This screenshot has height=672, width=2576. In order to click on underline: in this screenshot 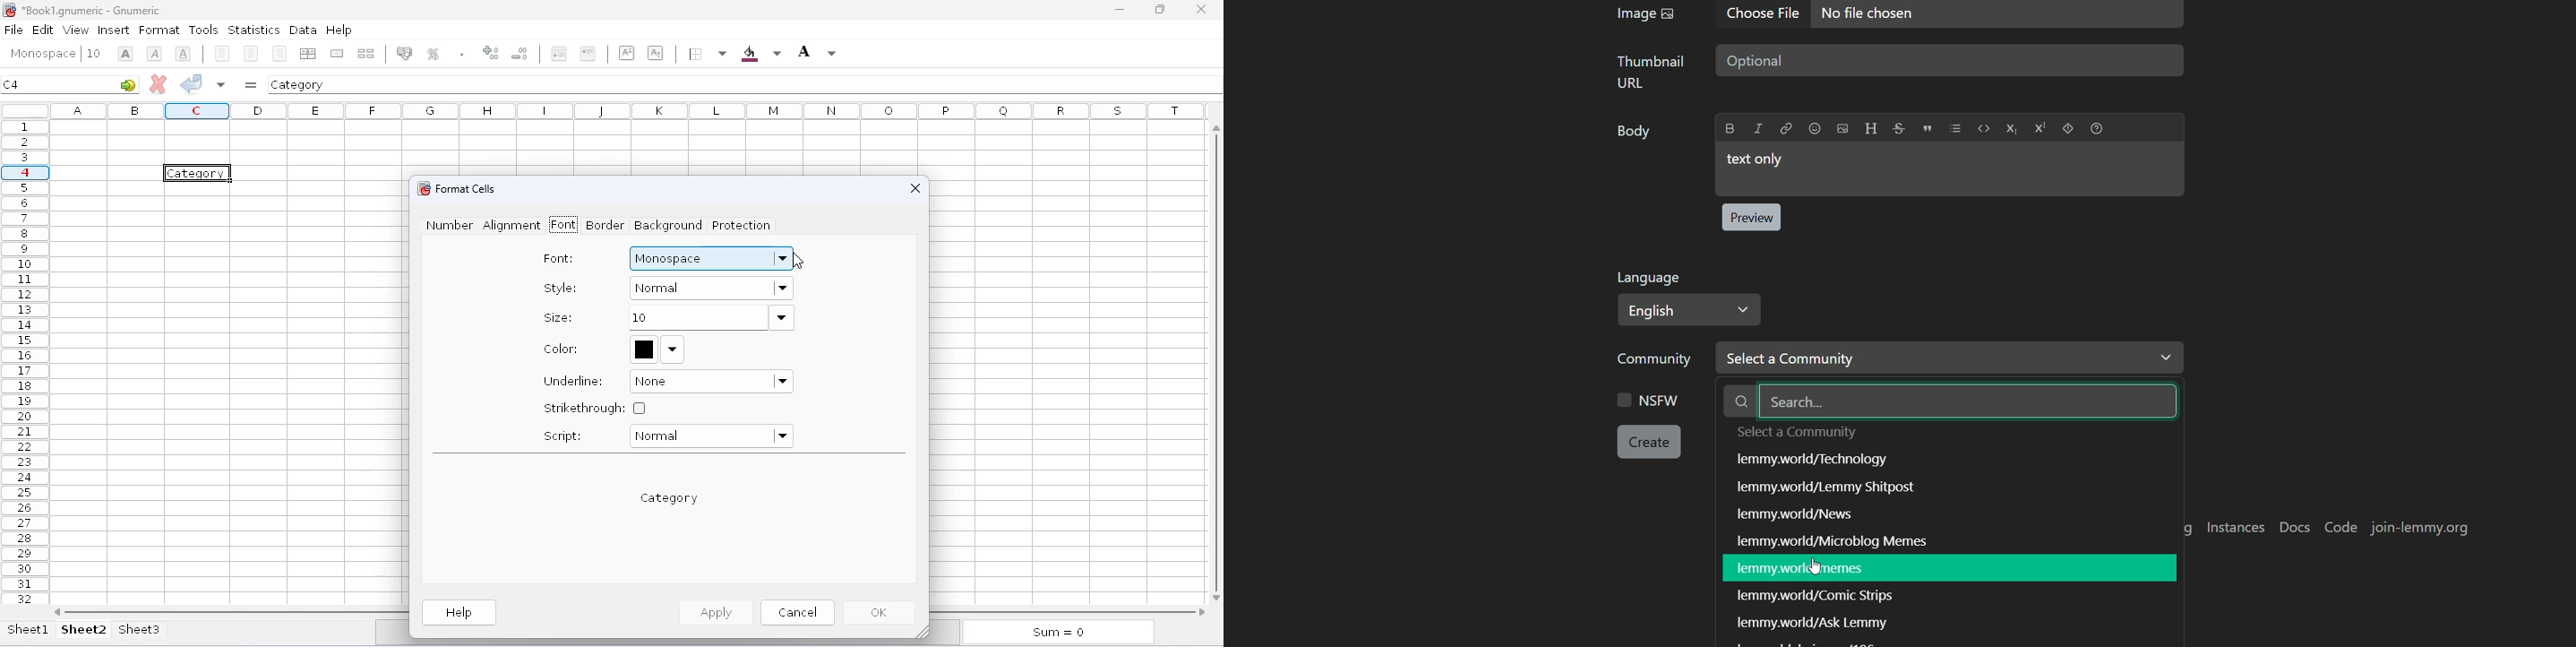, I will do `click(574, 381)`.